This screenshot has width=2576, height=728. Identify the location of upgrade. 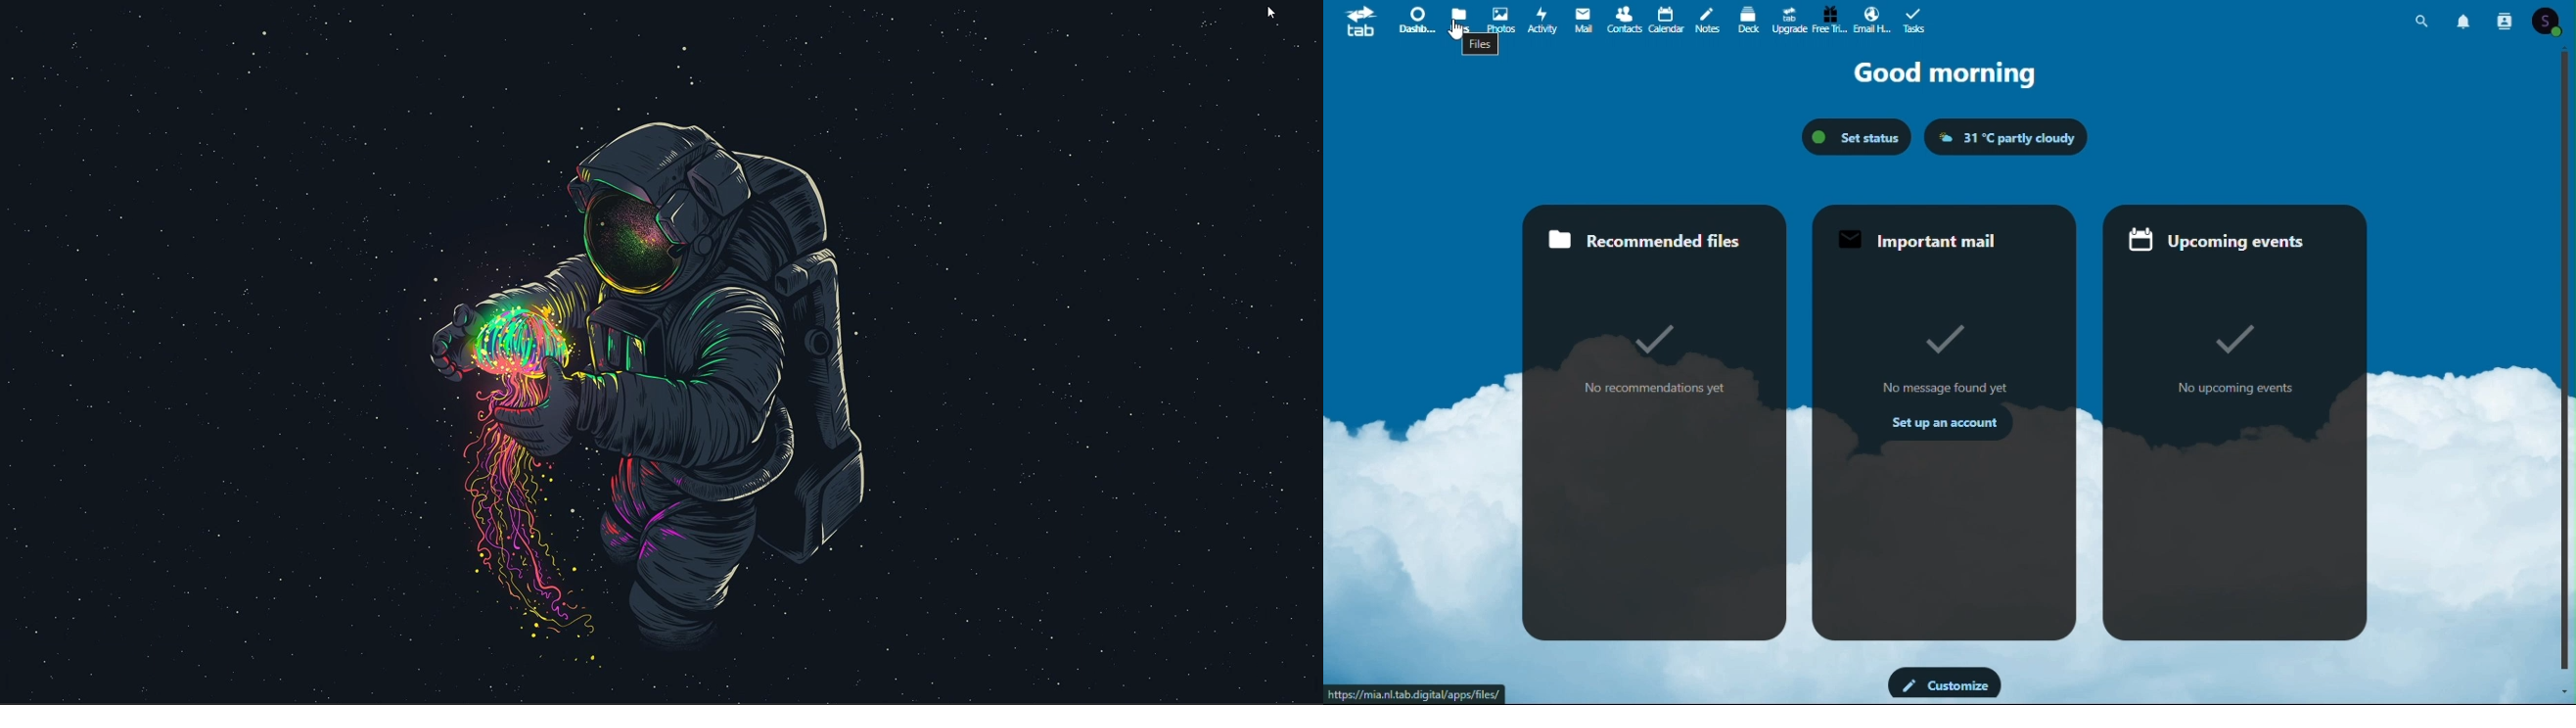
(1790, 19).